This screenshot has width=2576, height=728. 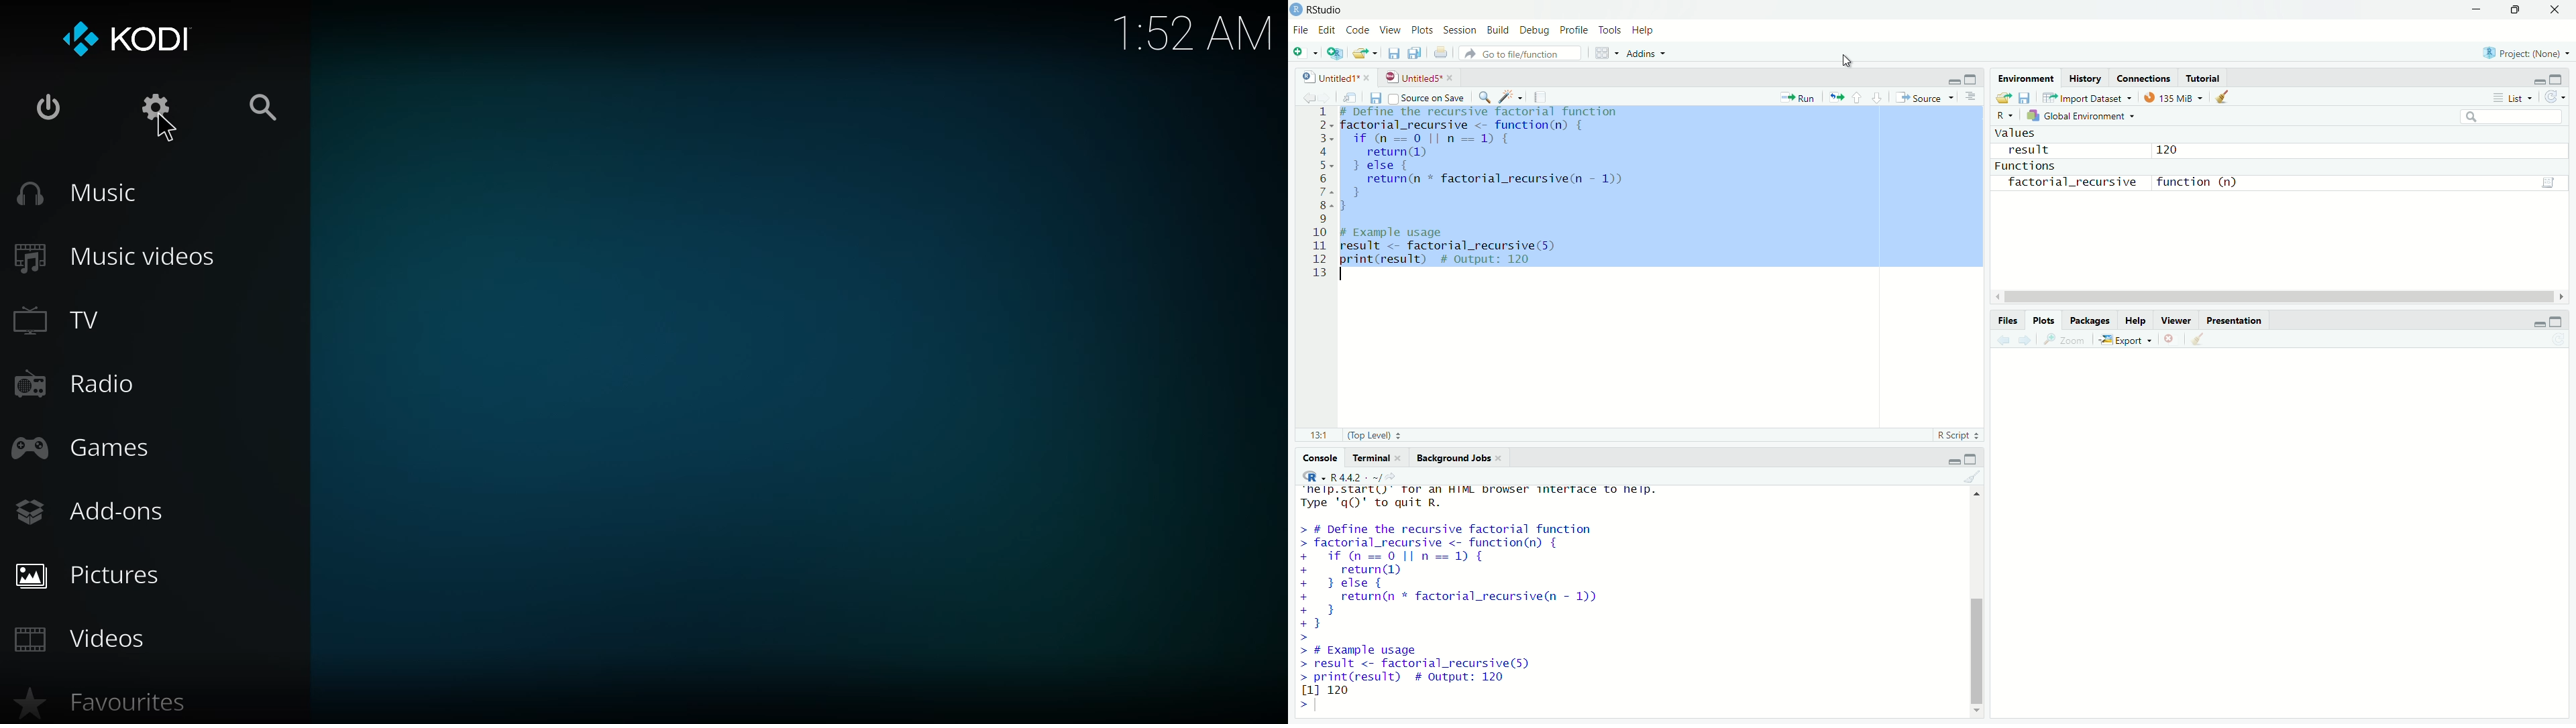 What do you see at coordinates (1995, 291) in the screenshot?
I see `Left` at bounding box center [1995, 291].